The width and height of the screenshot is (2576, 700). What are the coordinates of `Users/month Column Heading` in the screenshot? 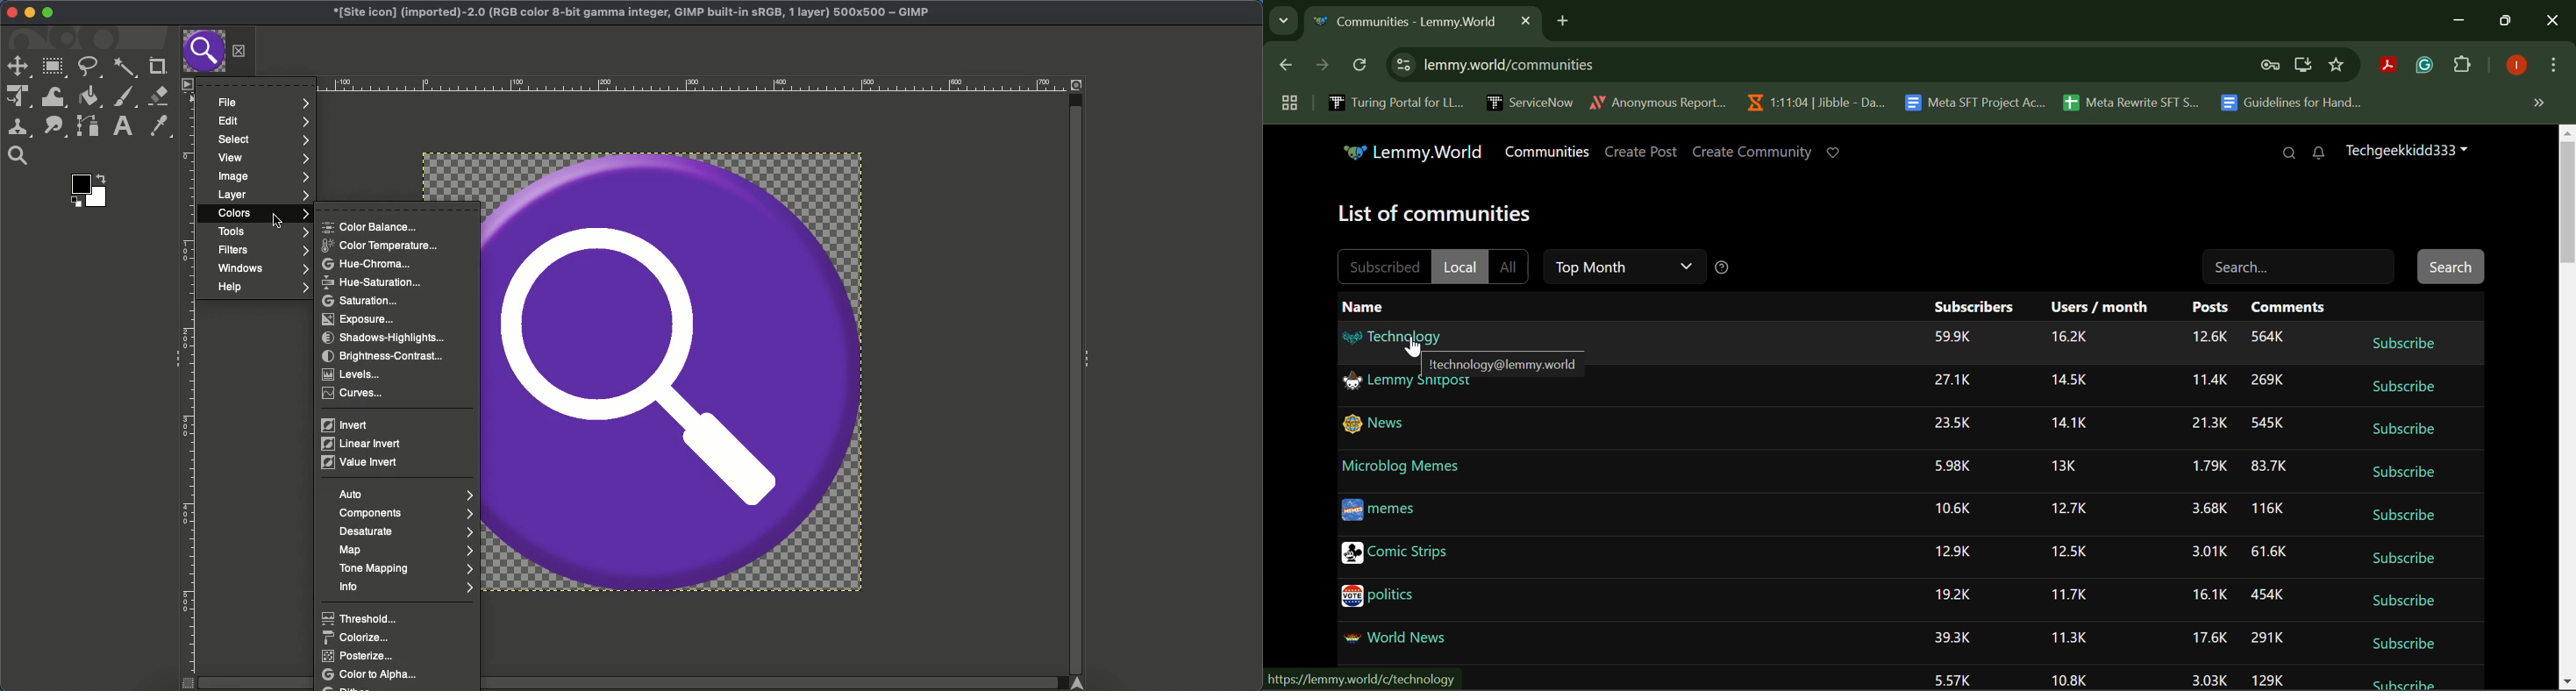 It's located at (2101, 307).